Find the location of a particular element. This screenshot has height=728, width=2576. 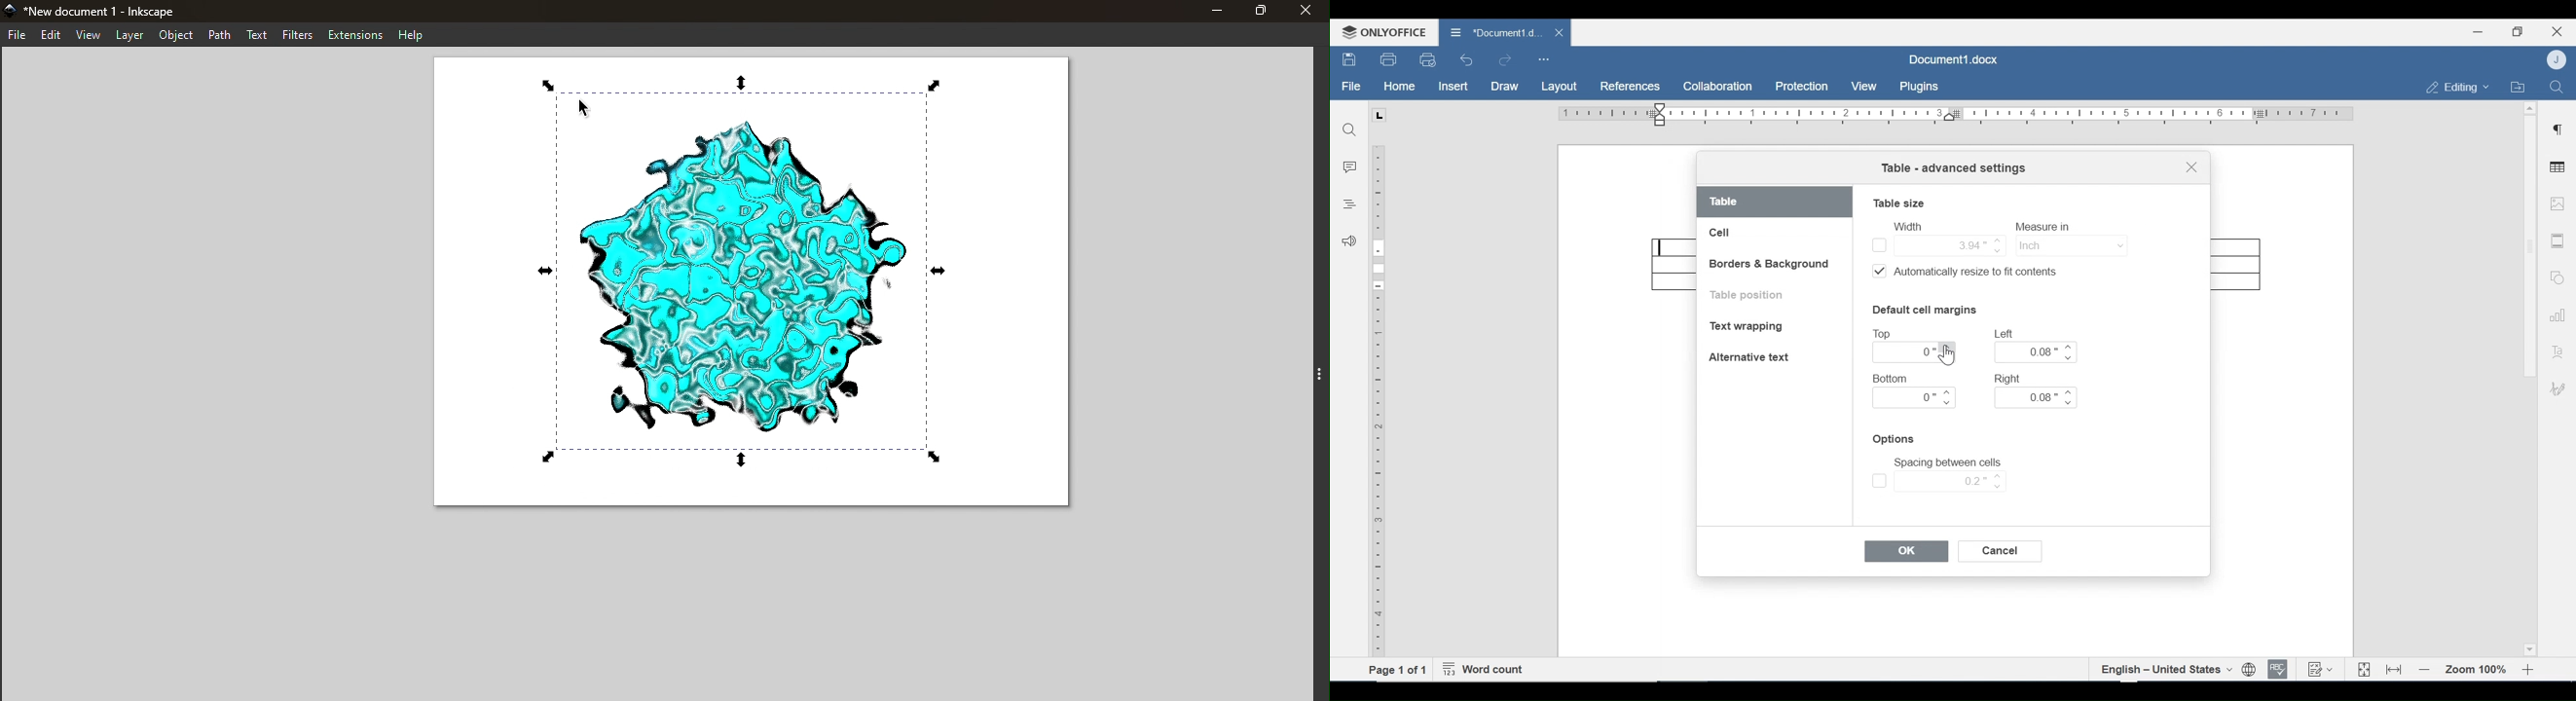

English- united states is located at coordinates (2165, 669).